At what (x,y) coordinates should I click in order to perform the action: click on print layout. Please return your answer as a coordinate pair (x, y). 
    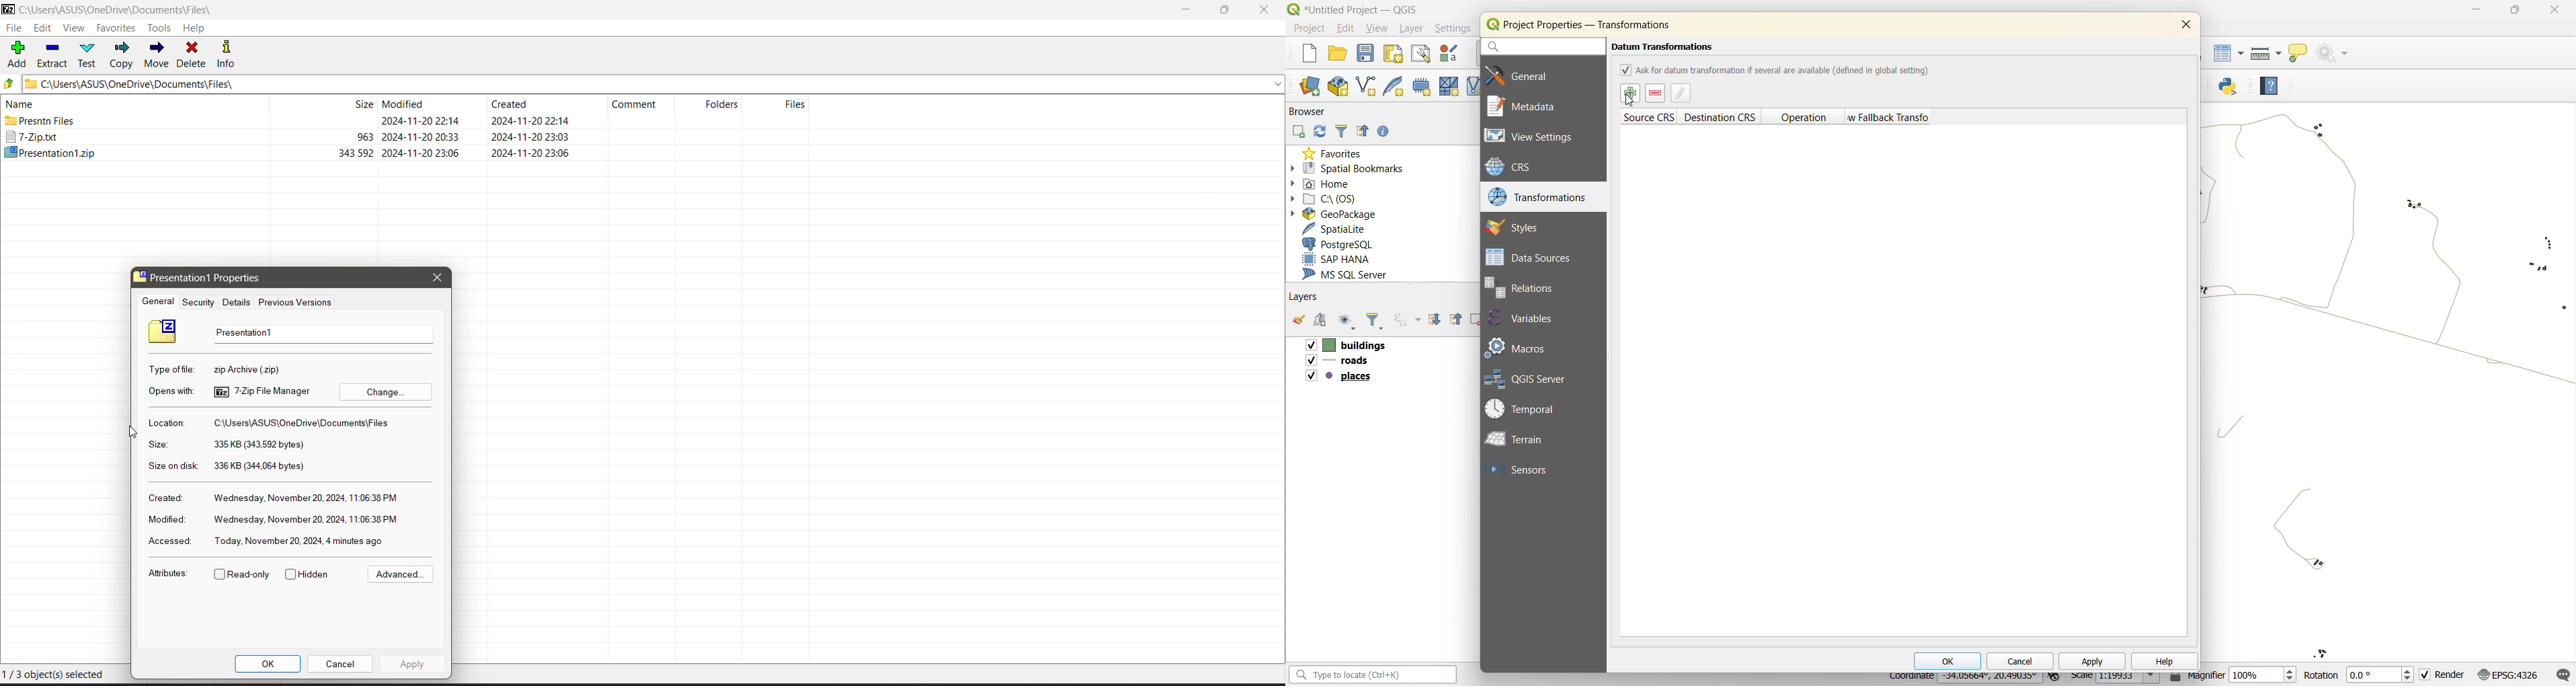
    Looking at the image, I should click on (1394, 53).